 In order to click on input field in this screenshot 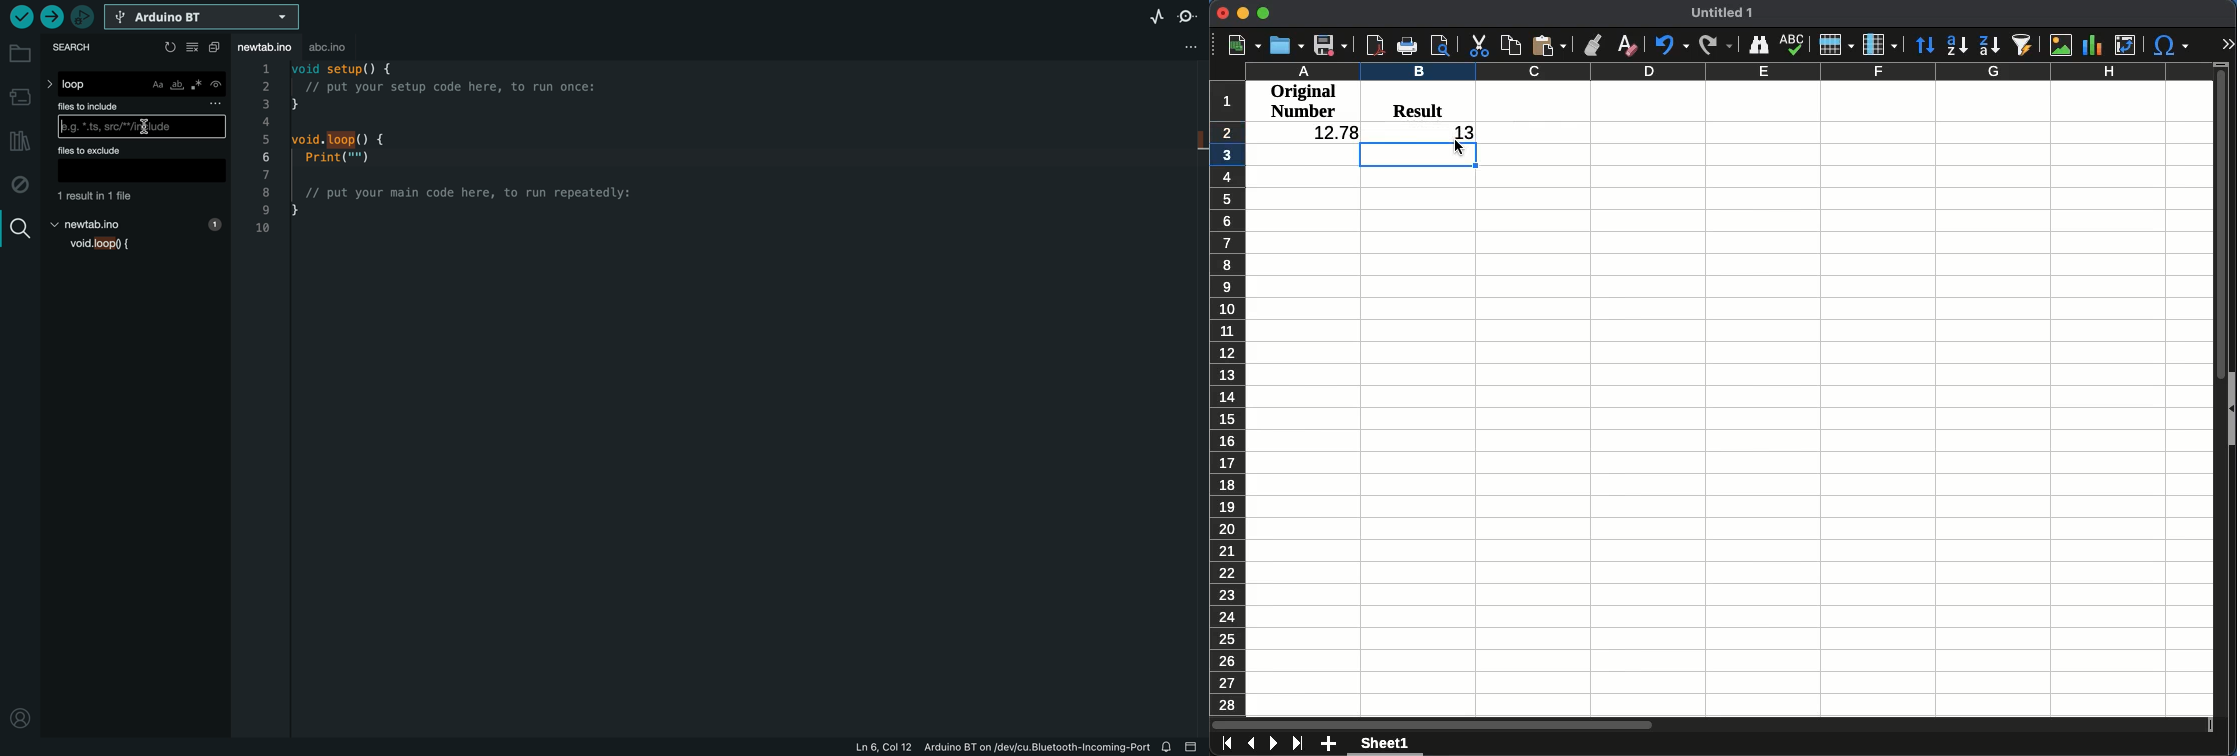, I will do `click(140, 171)`.